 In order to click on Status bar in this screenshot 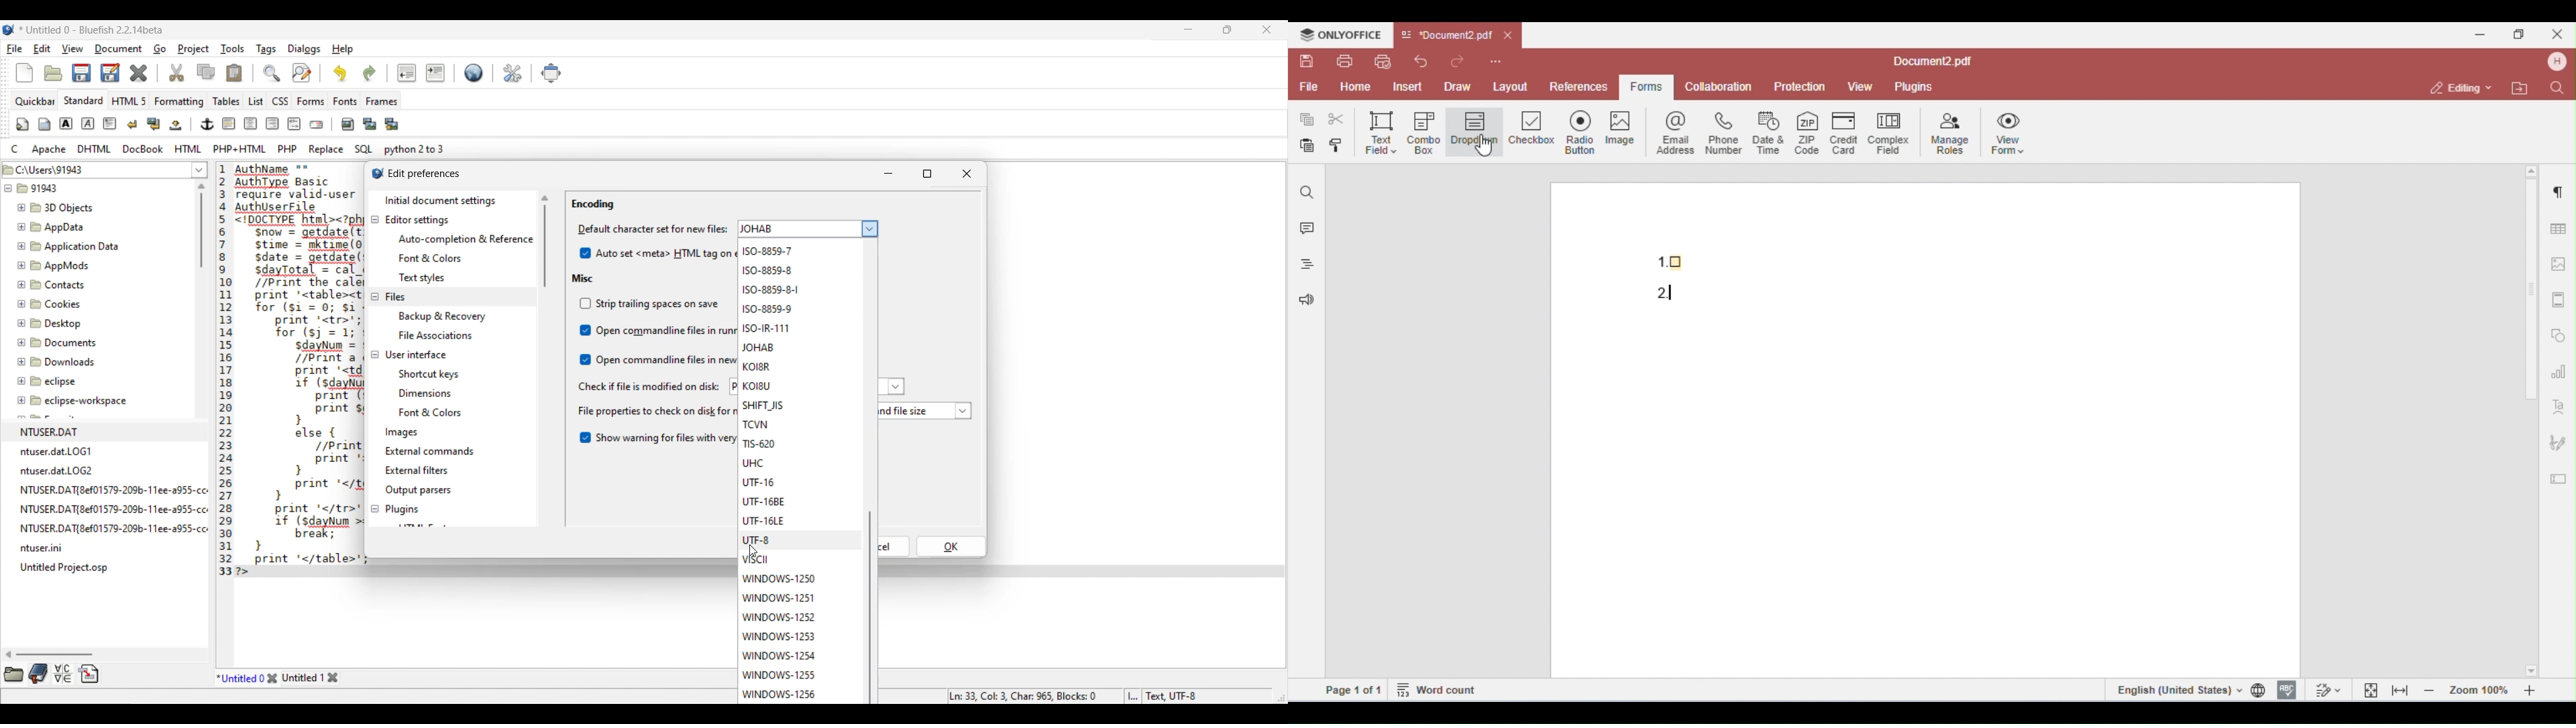, I will do `click(1074, 696)`.